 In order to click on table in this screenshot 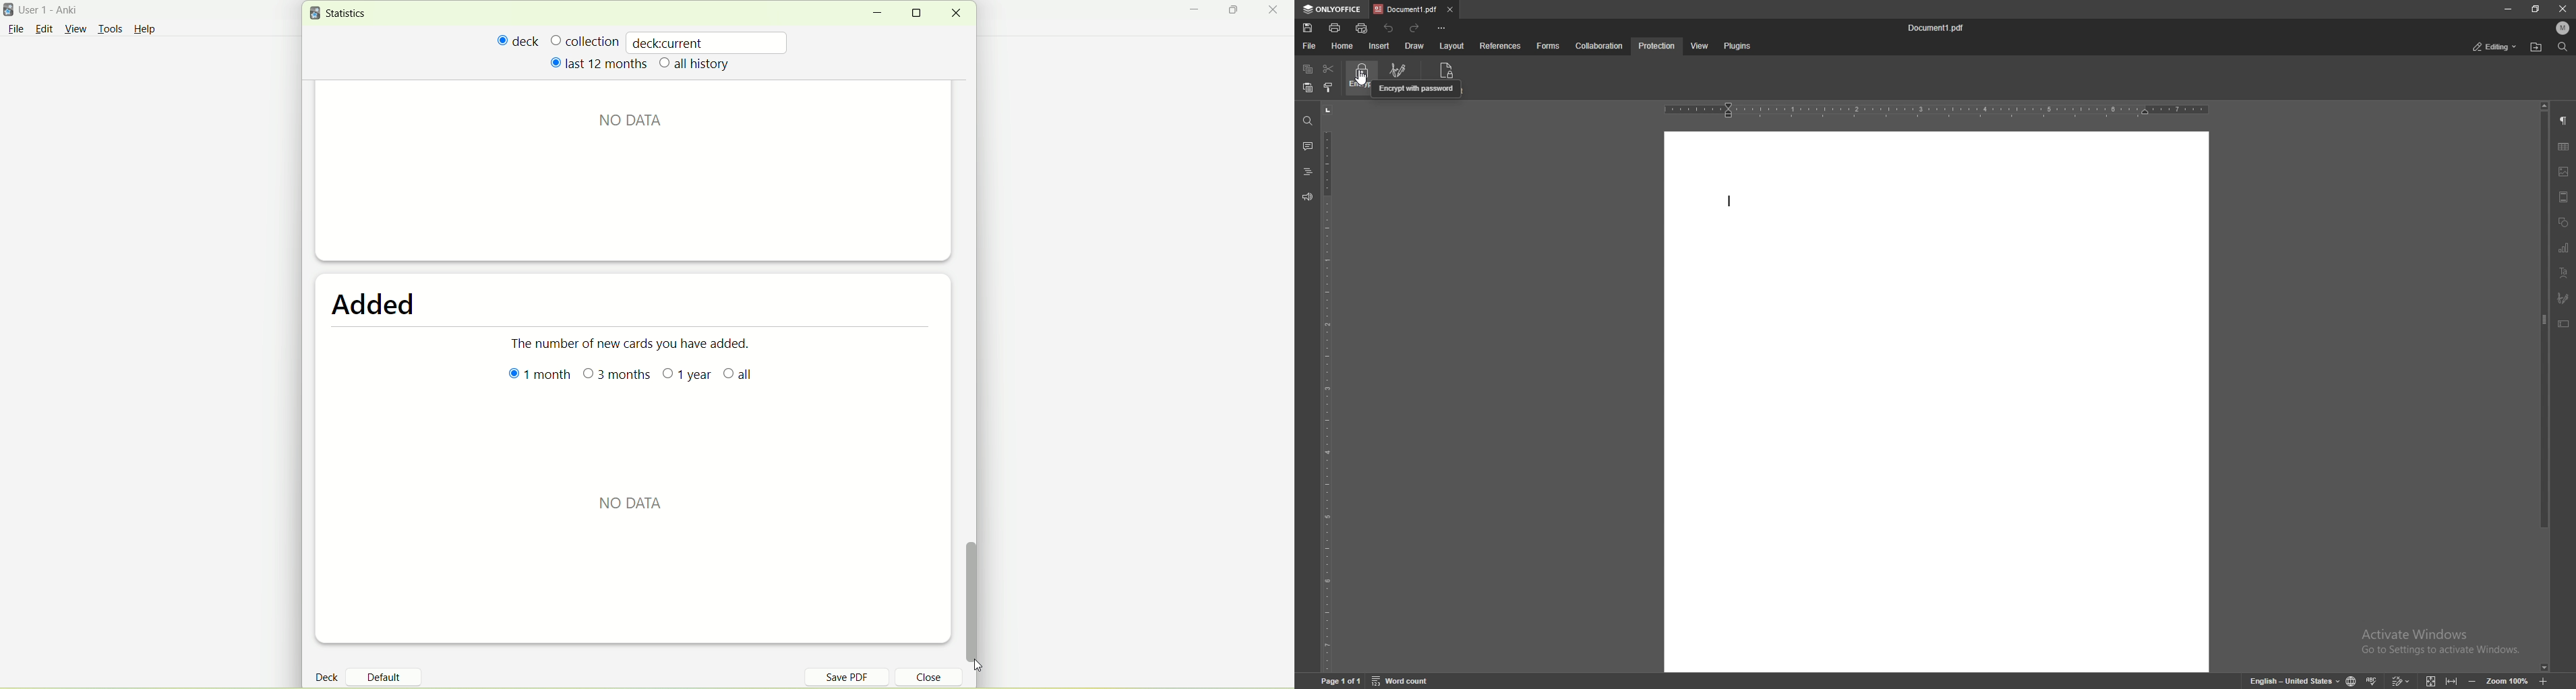, I will do `click(2566, 148)`.